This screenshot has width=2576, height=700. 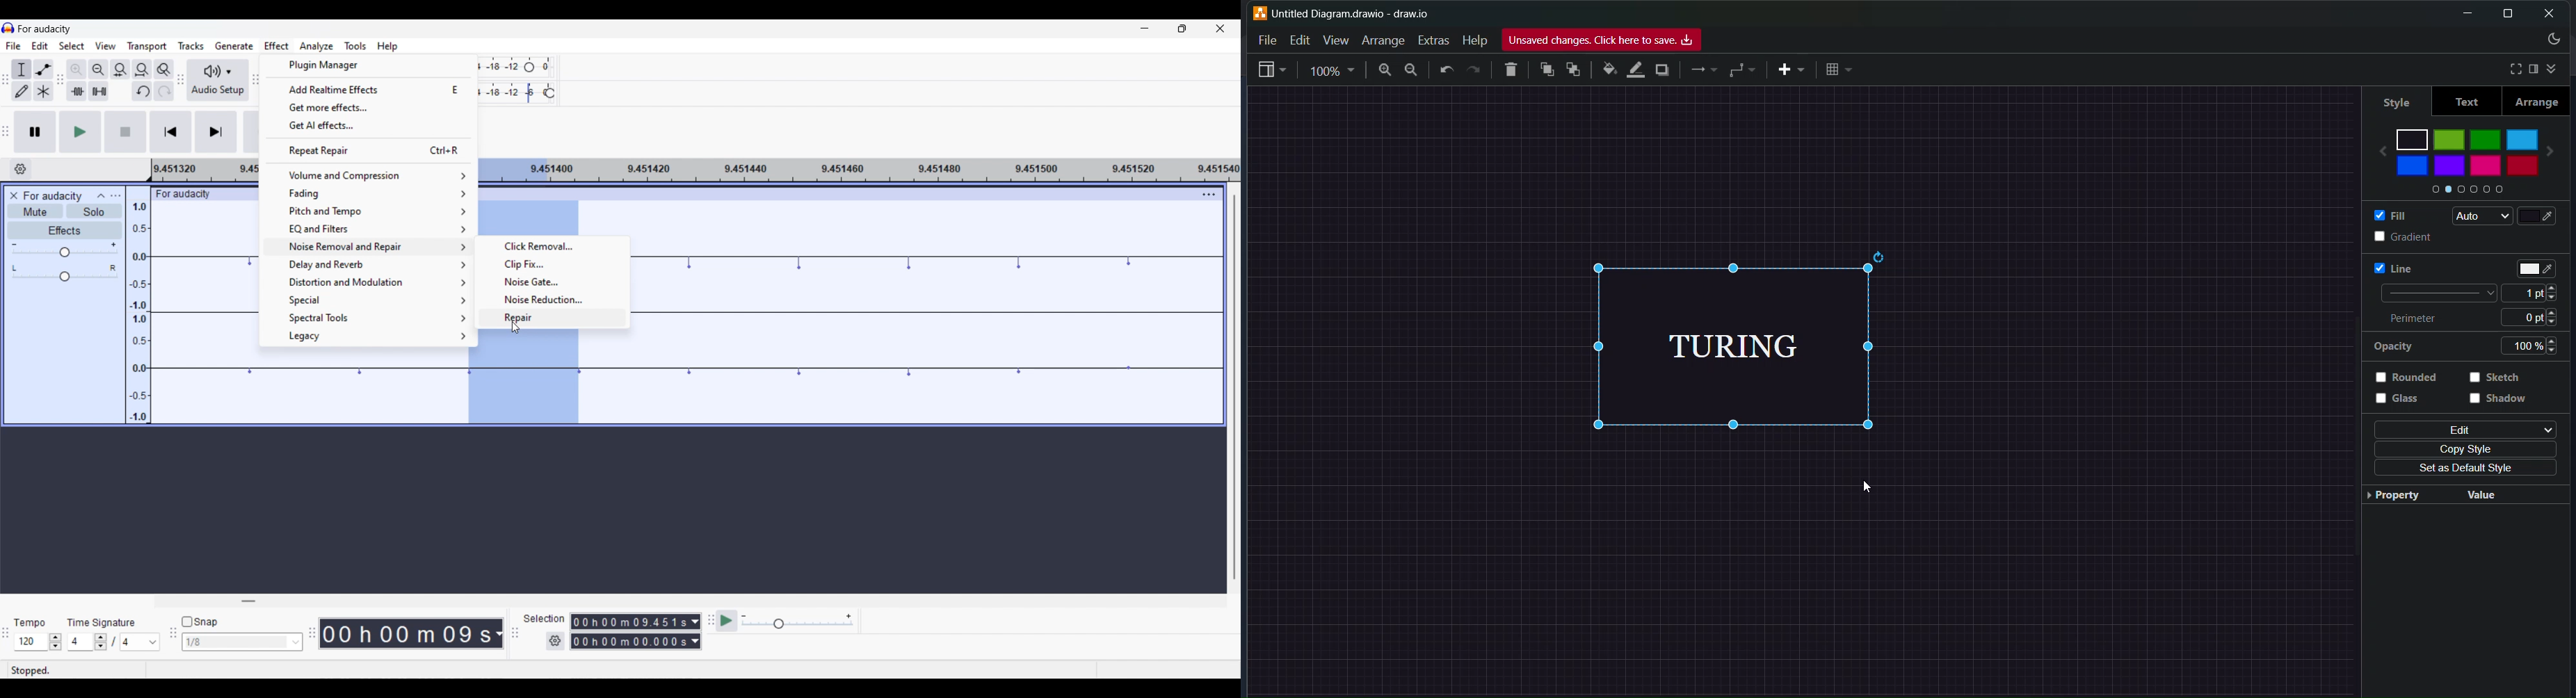 What do you see at coordinates (2538, 102) in the screenshot?
I see `arrange` at bounding box center [2538, 102].